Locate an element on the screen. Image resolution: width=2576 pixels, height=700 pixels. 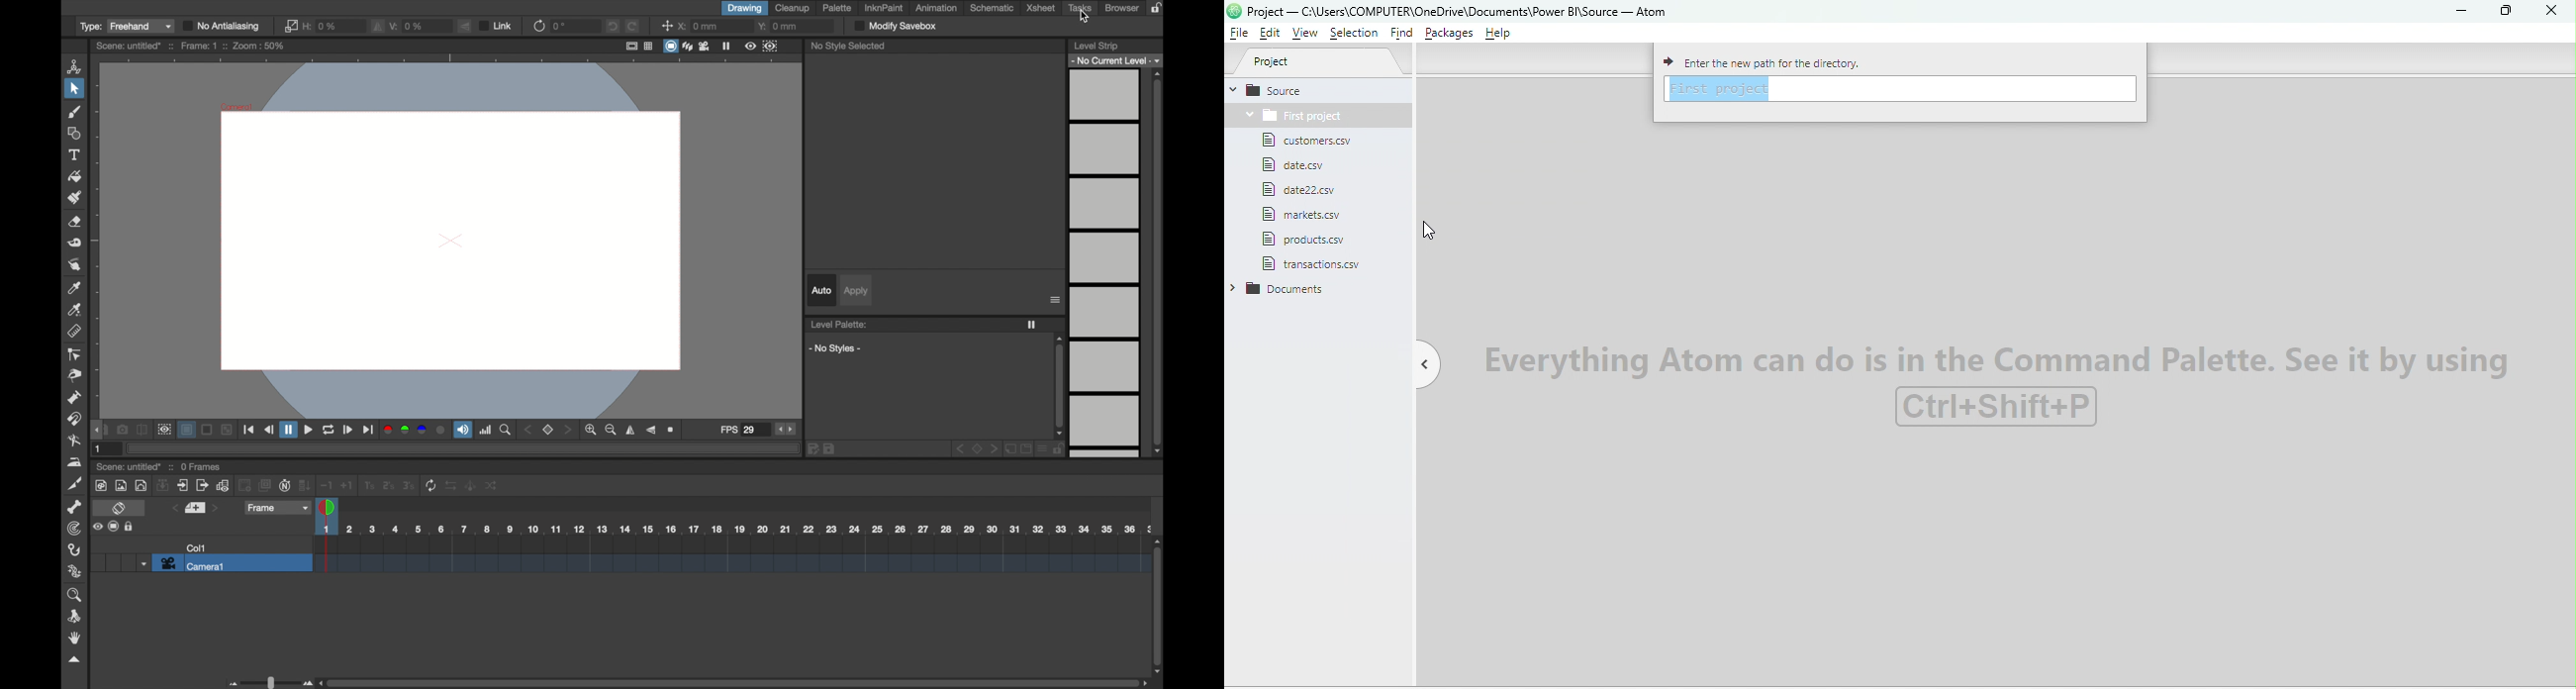
zoom is located at coordinates (76, 596).